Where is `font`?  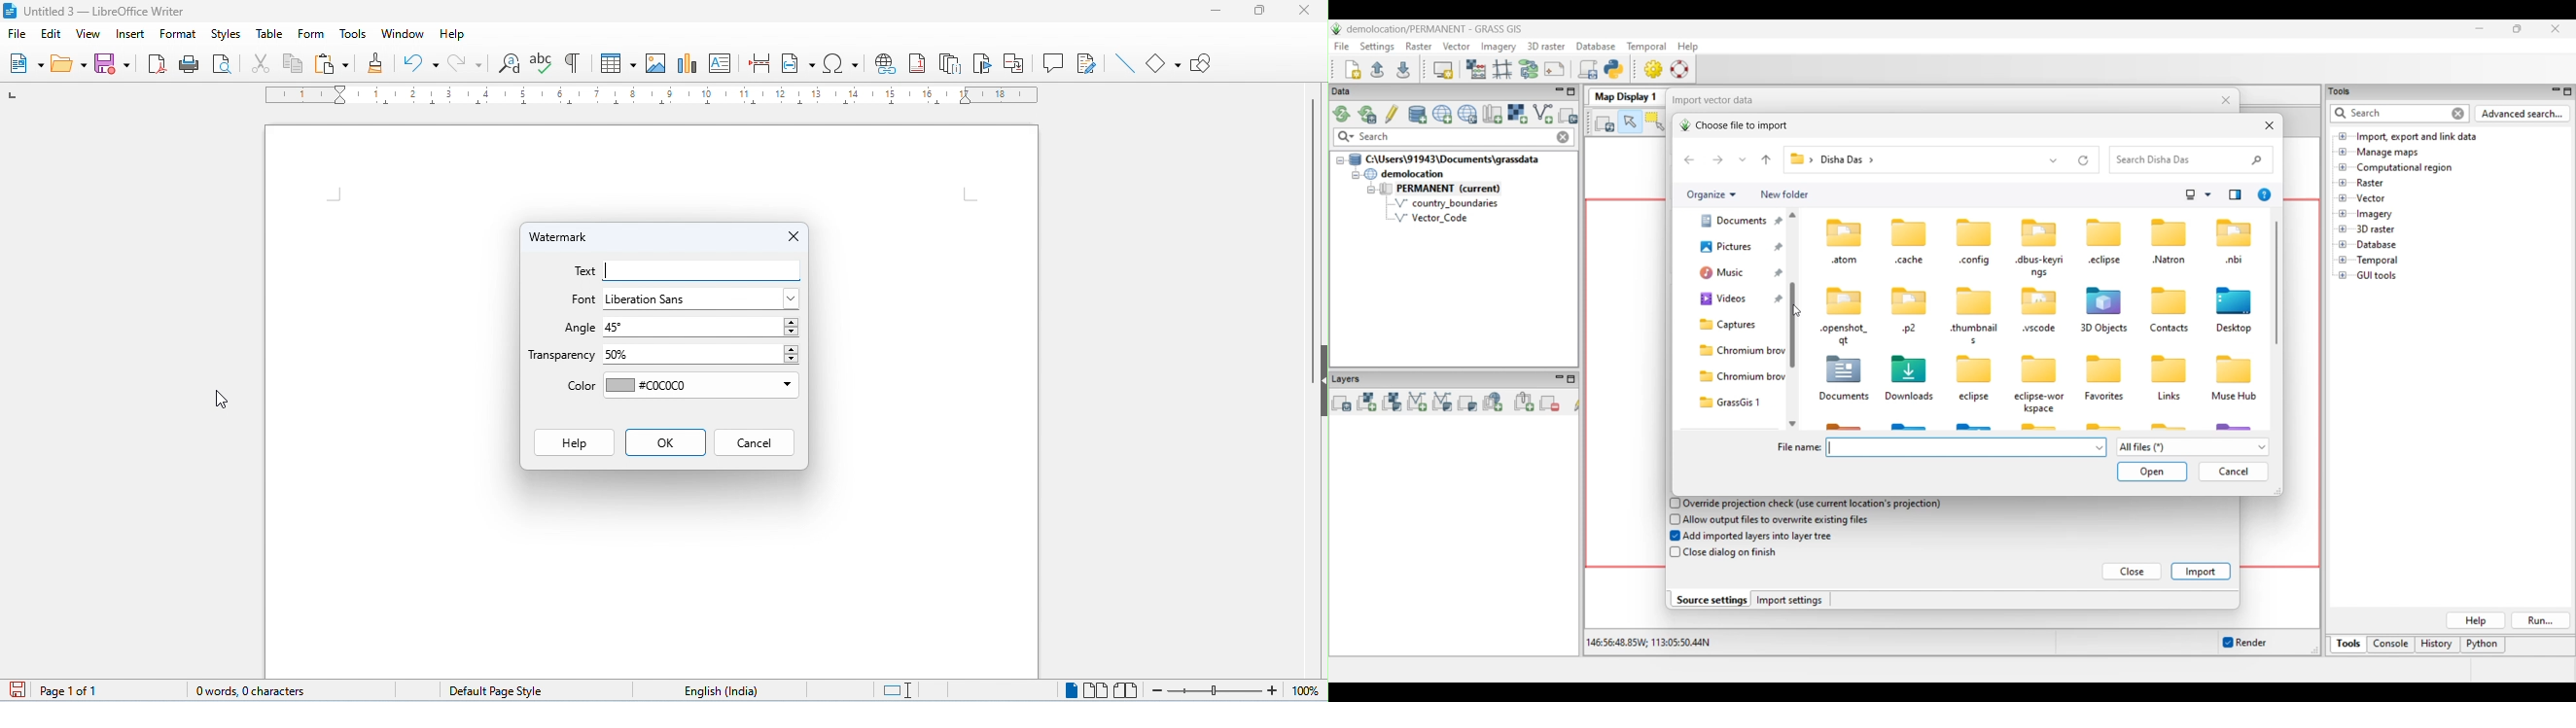
font is located at coordinates (582, 299).